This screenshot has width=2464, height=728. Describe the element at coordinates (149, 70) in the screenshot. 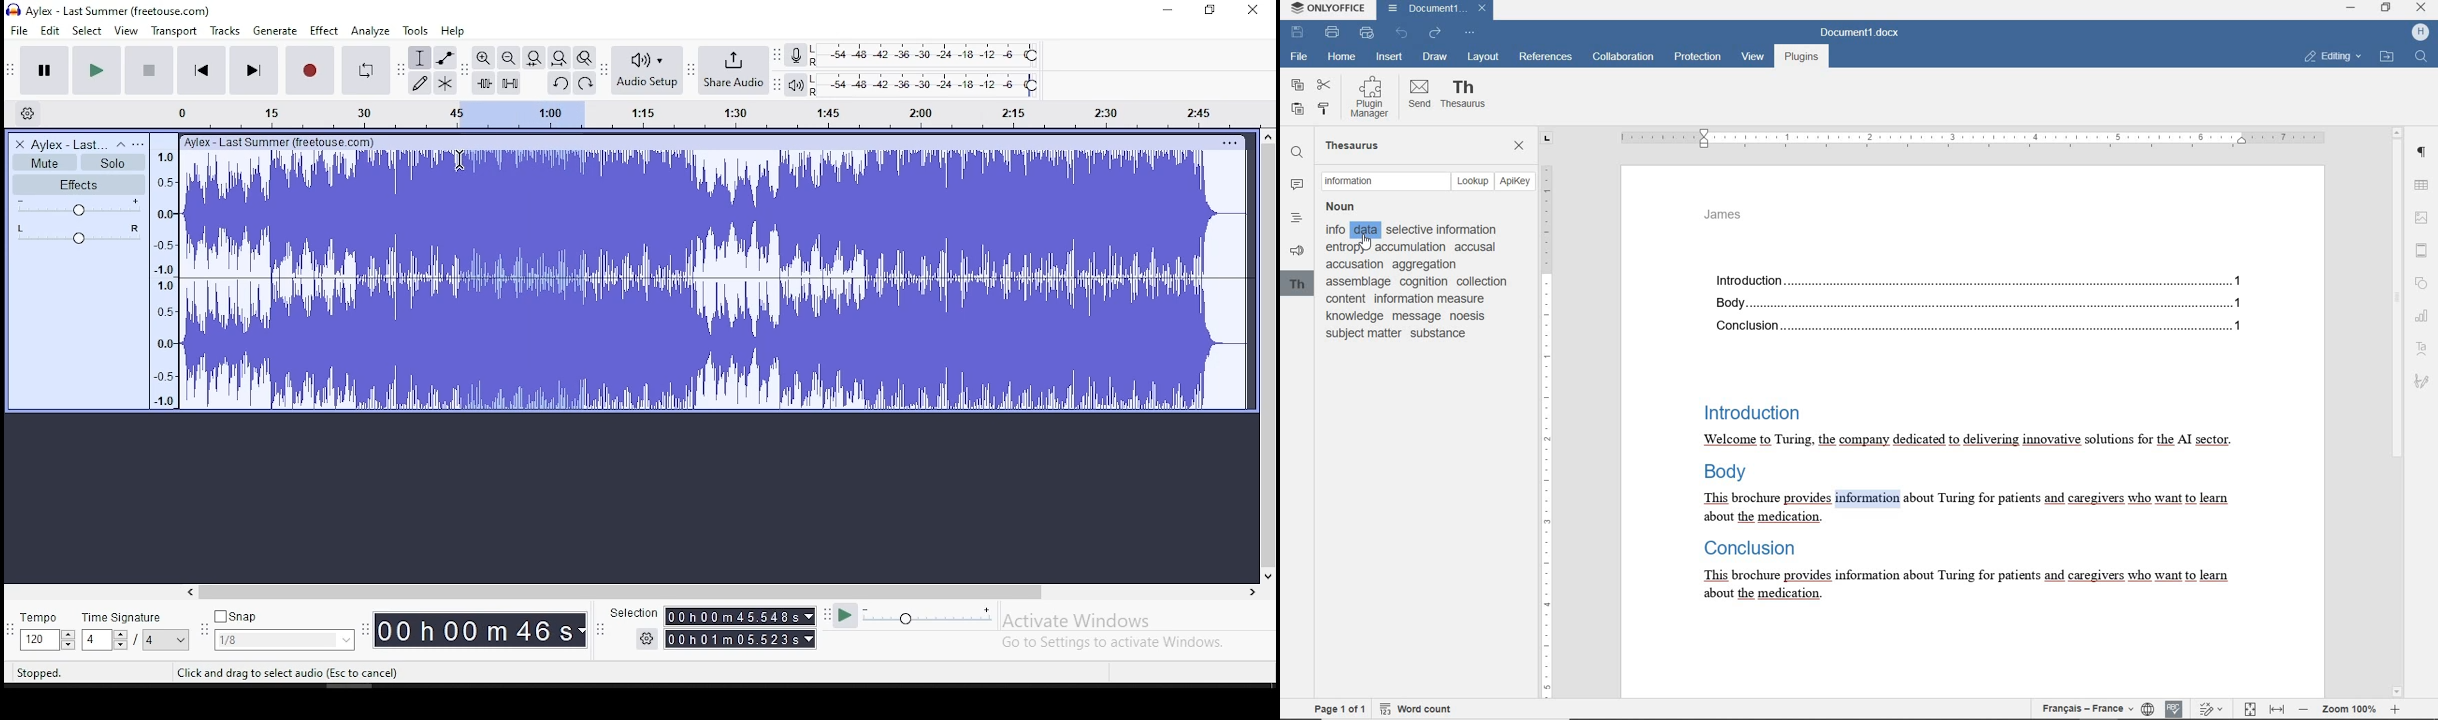

I see `stop` at that location.